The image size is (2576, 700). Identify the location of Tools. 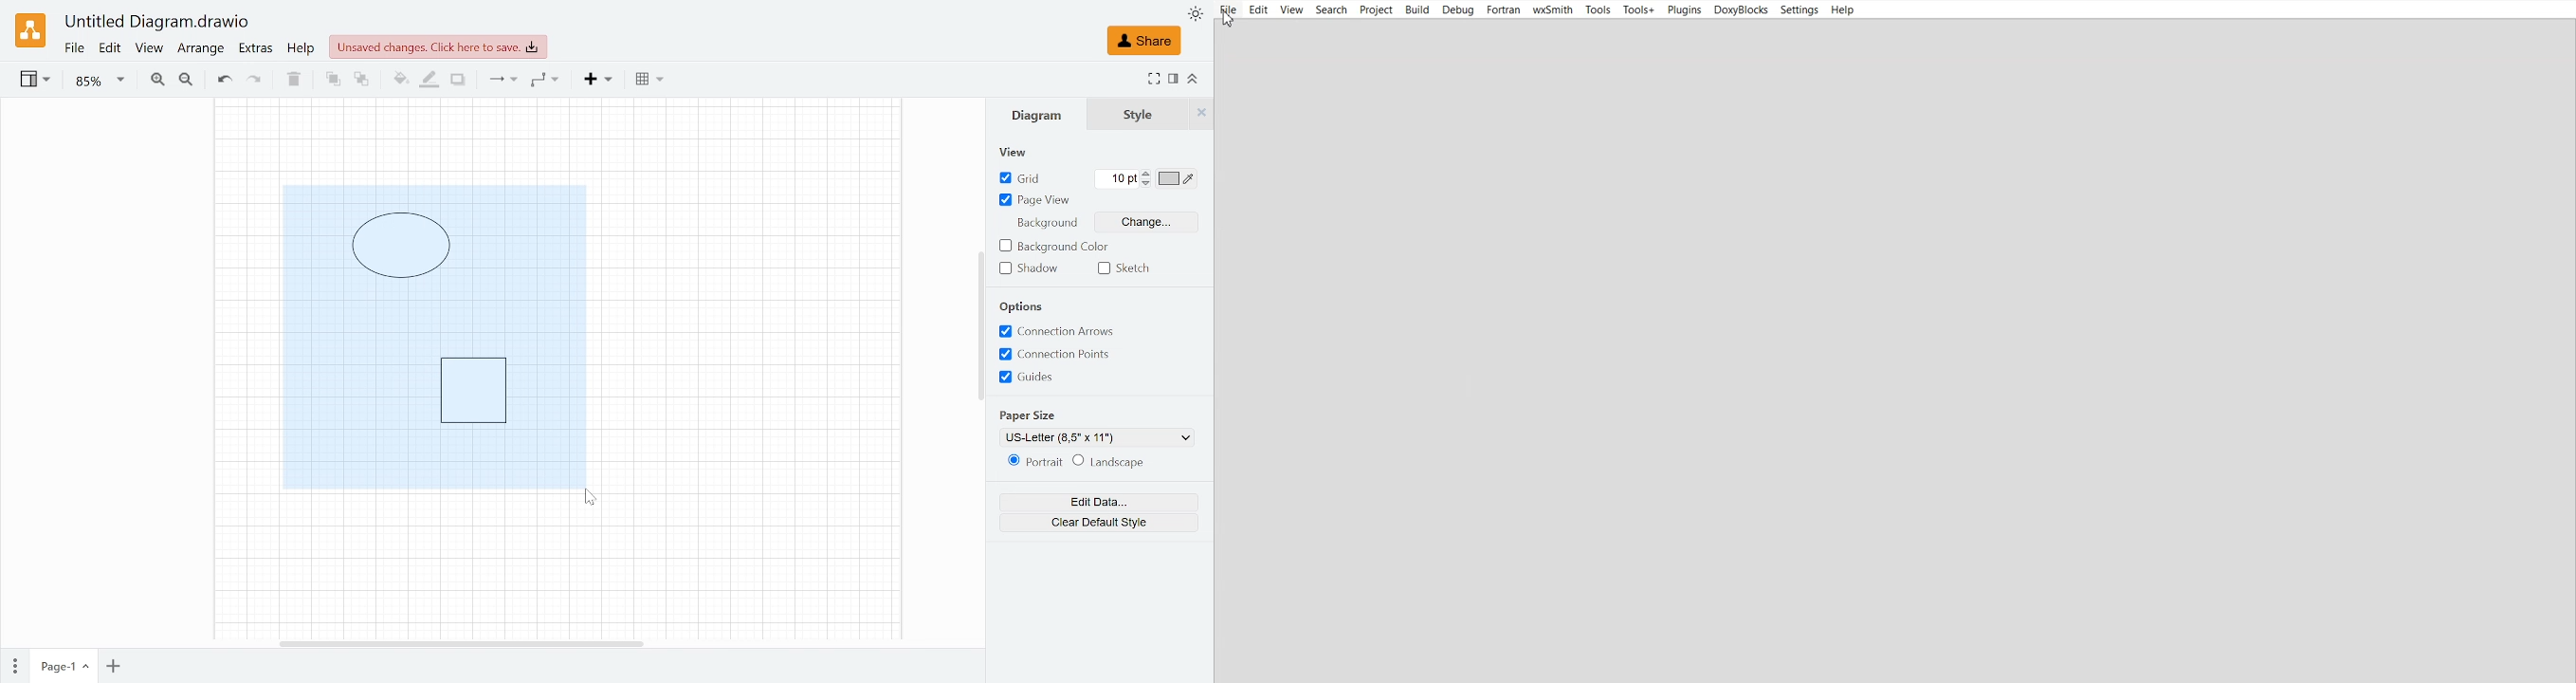
(1597, 11).